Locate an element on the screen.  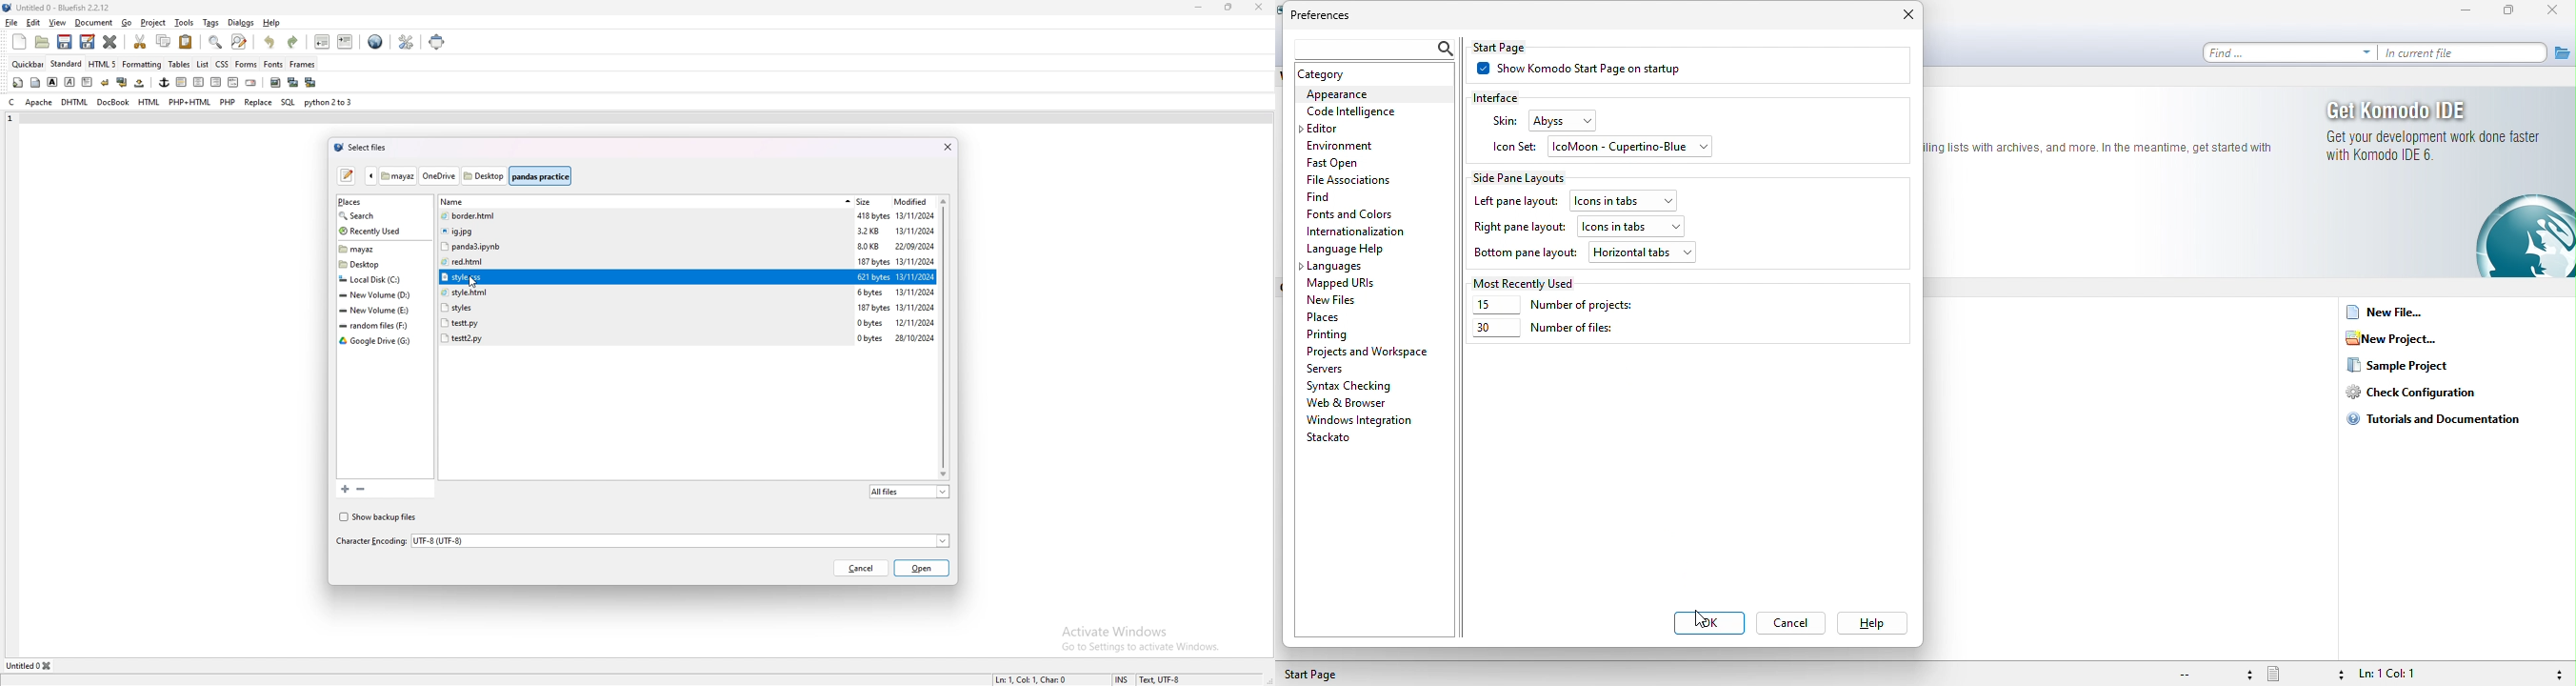
edit preference is located at coordinates (407, 41).